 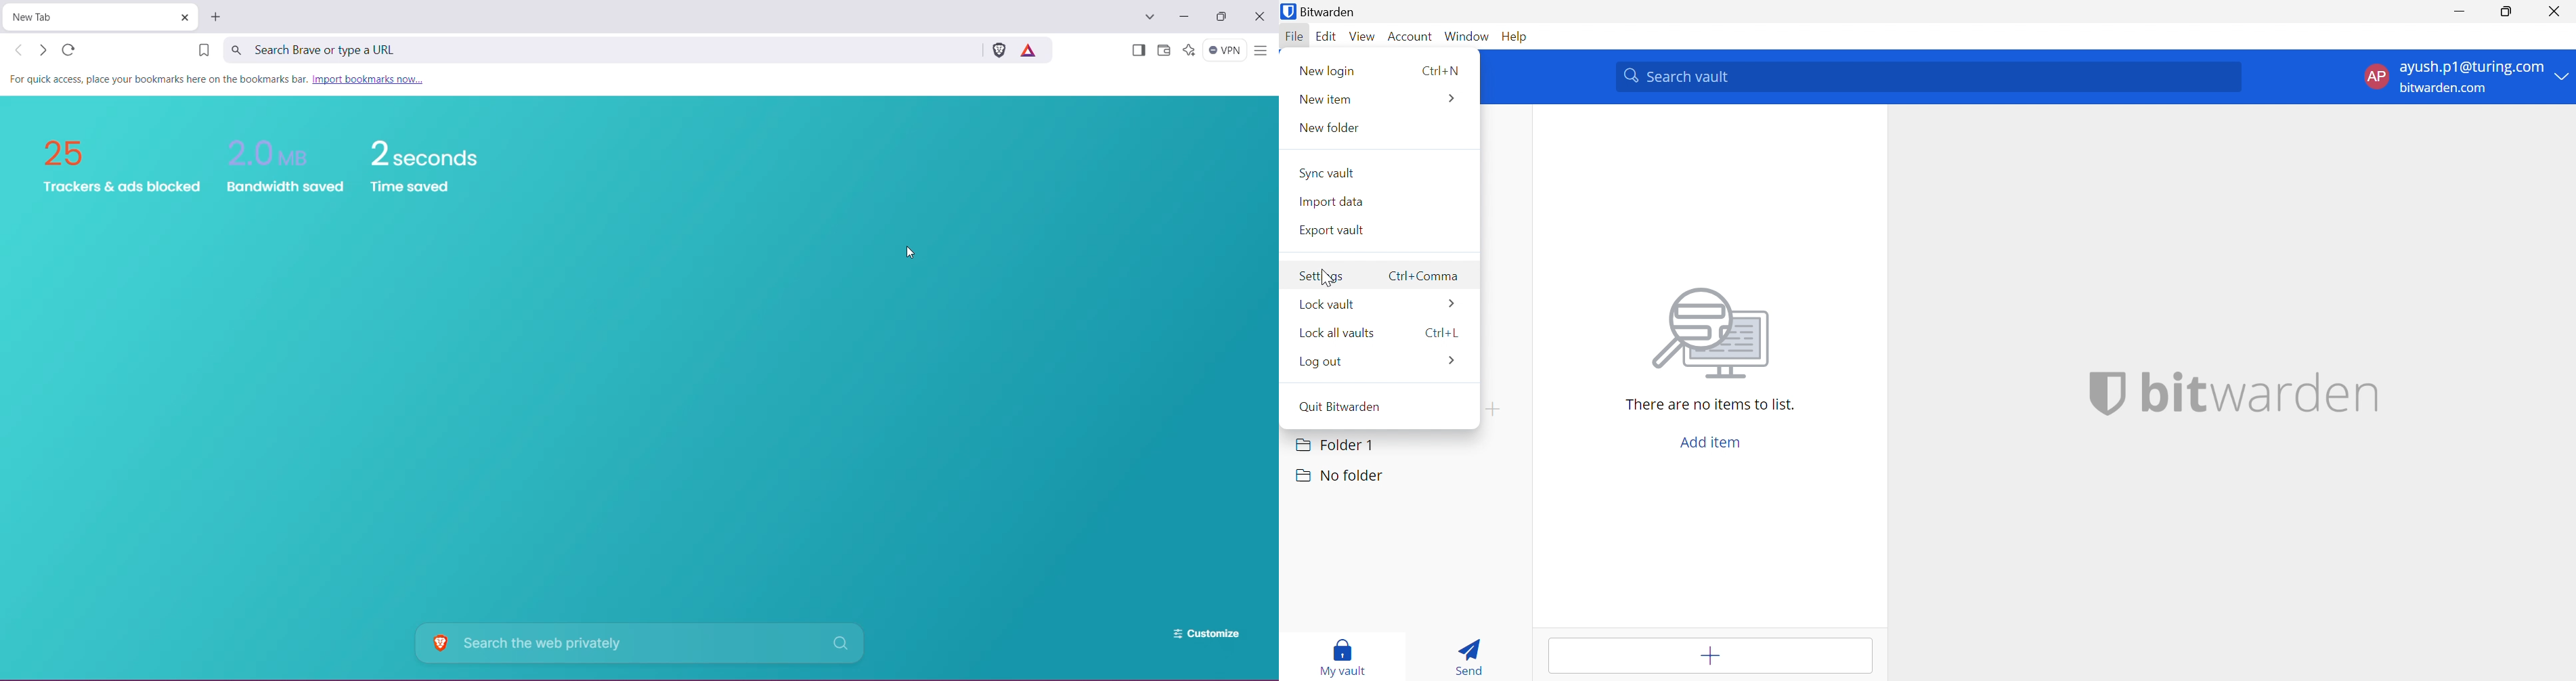 What do you see at coordinates (2460, 10) in the screenshot?
I see `Minimize` at bounding box center [2460, 10].